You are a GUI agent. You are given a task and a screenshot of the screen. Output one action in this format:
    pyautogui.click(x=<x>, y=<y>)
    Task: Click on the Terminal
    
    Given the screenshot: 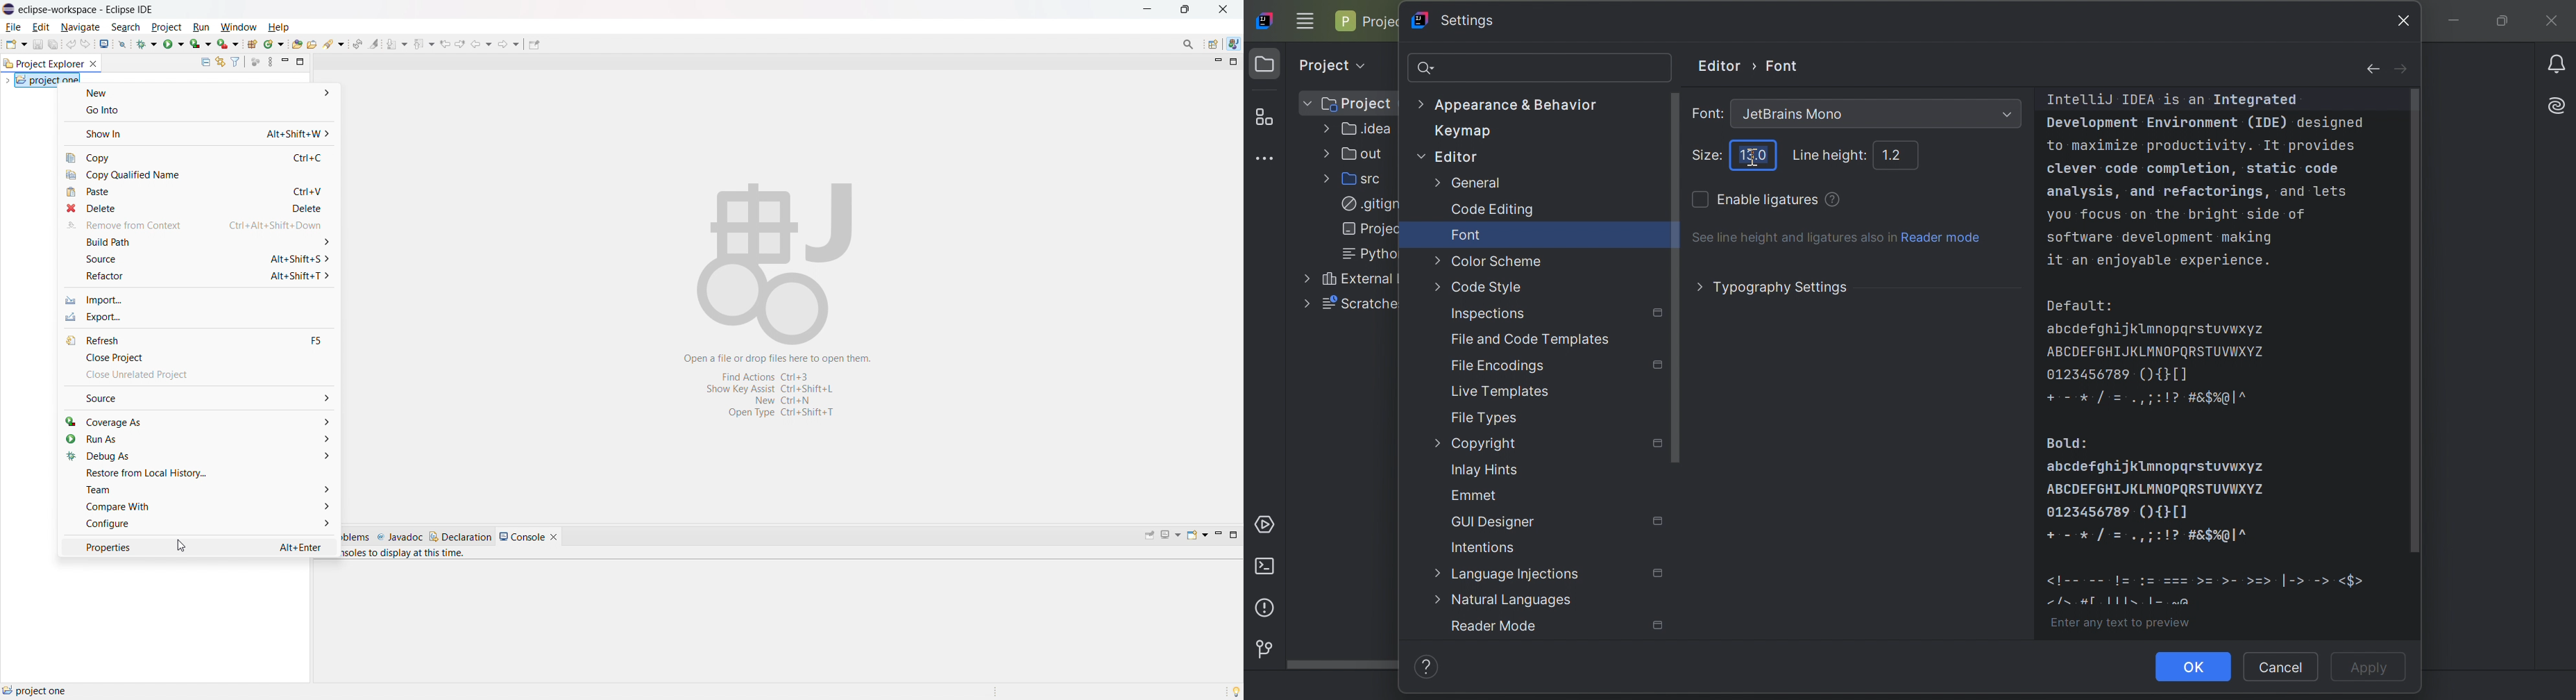 What is the action you would take?
    pyautogui.click(x=1268, y=566)
    